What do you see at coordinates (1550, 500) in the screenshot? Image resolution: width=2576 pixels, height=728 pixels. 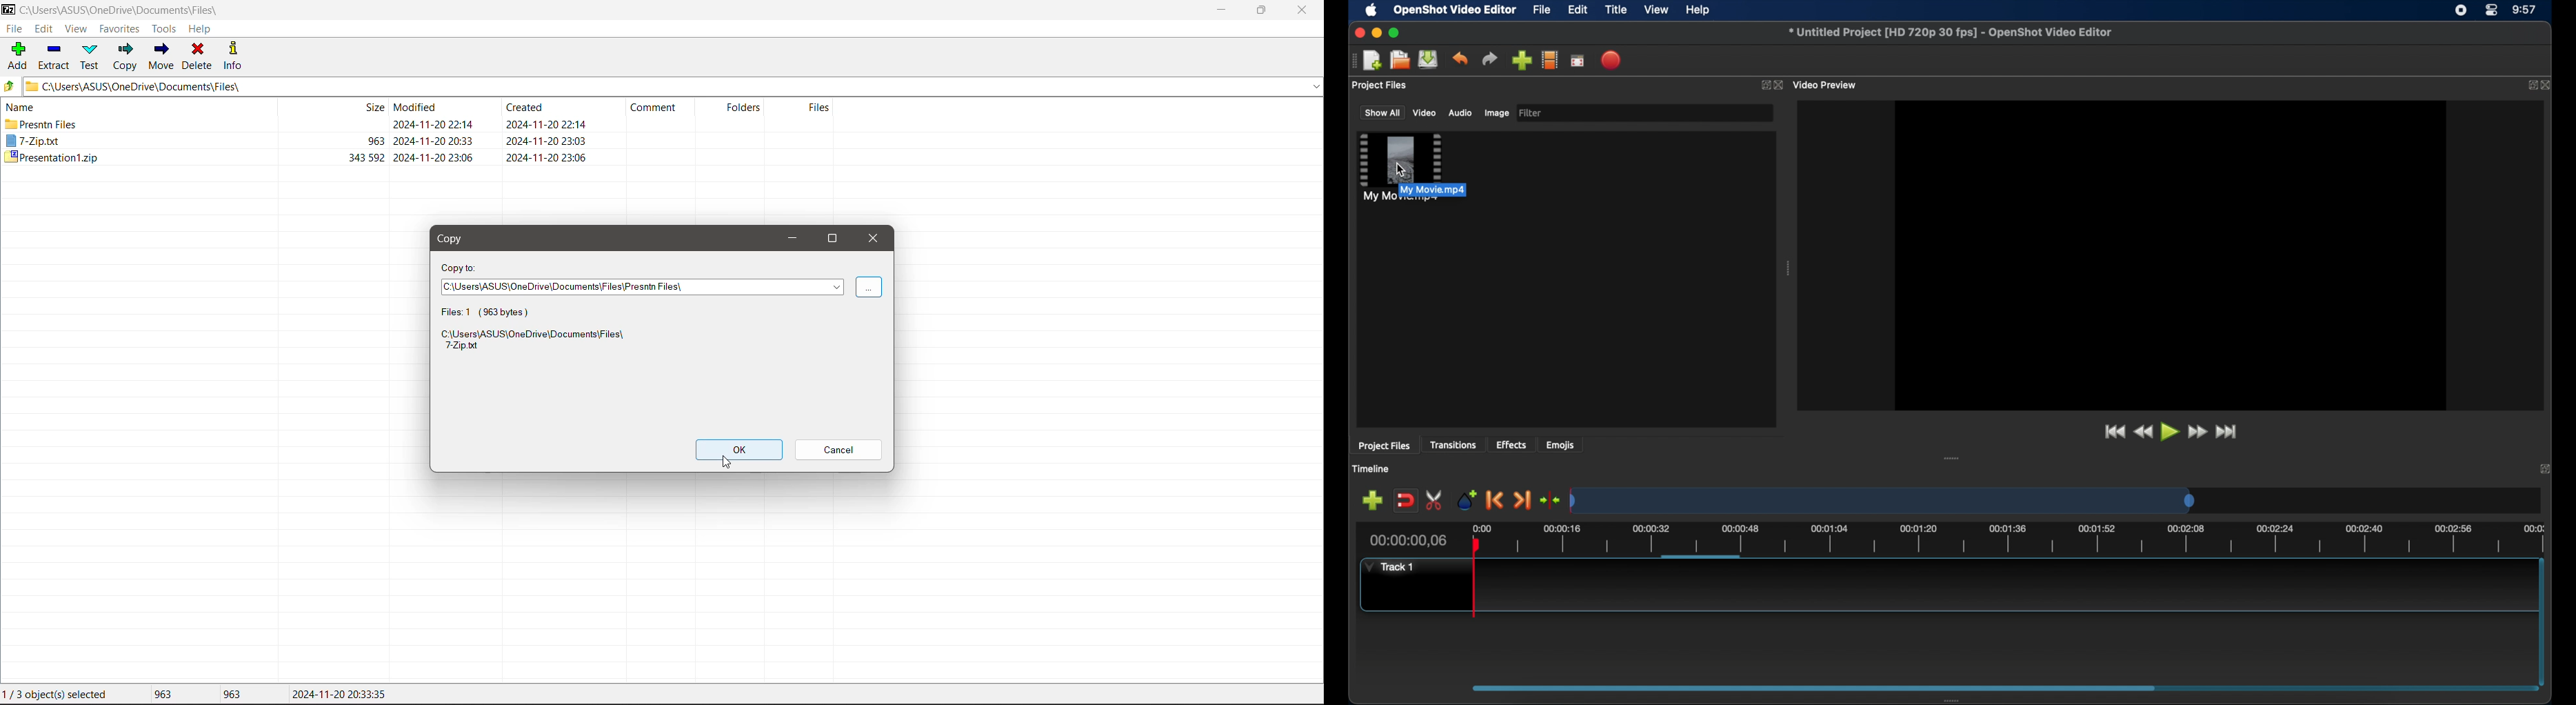 I see `center the playhead on the timeline` at bounding box center [1550, 500].